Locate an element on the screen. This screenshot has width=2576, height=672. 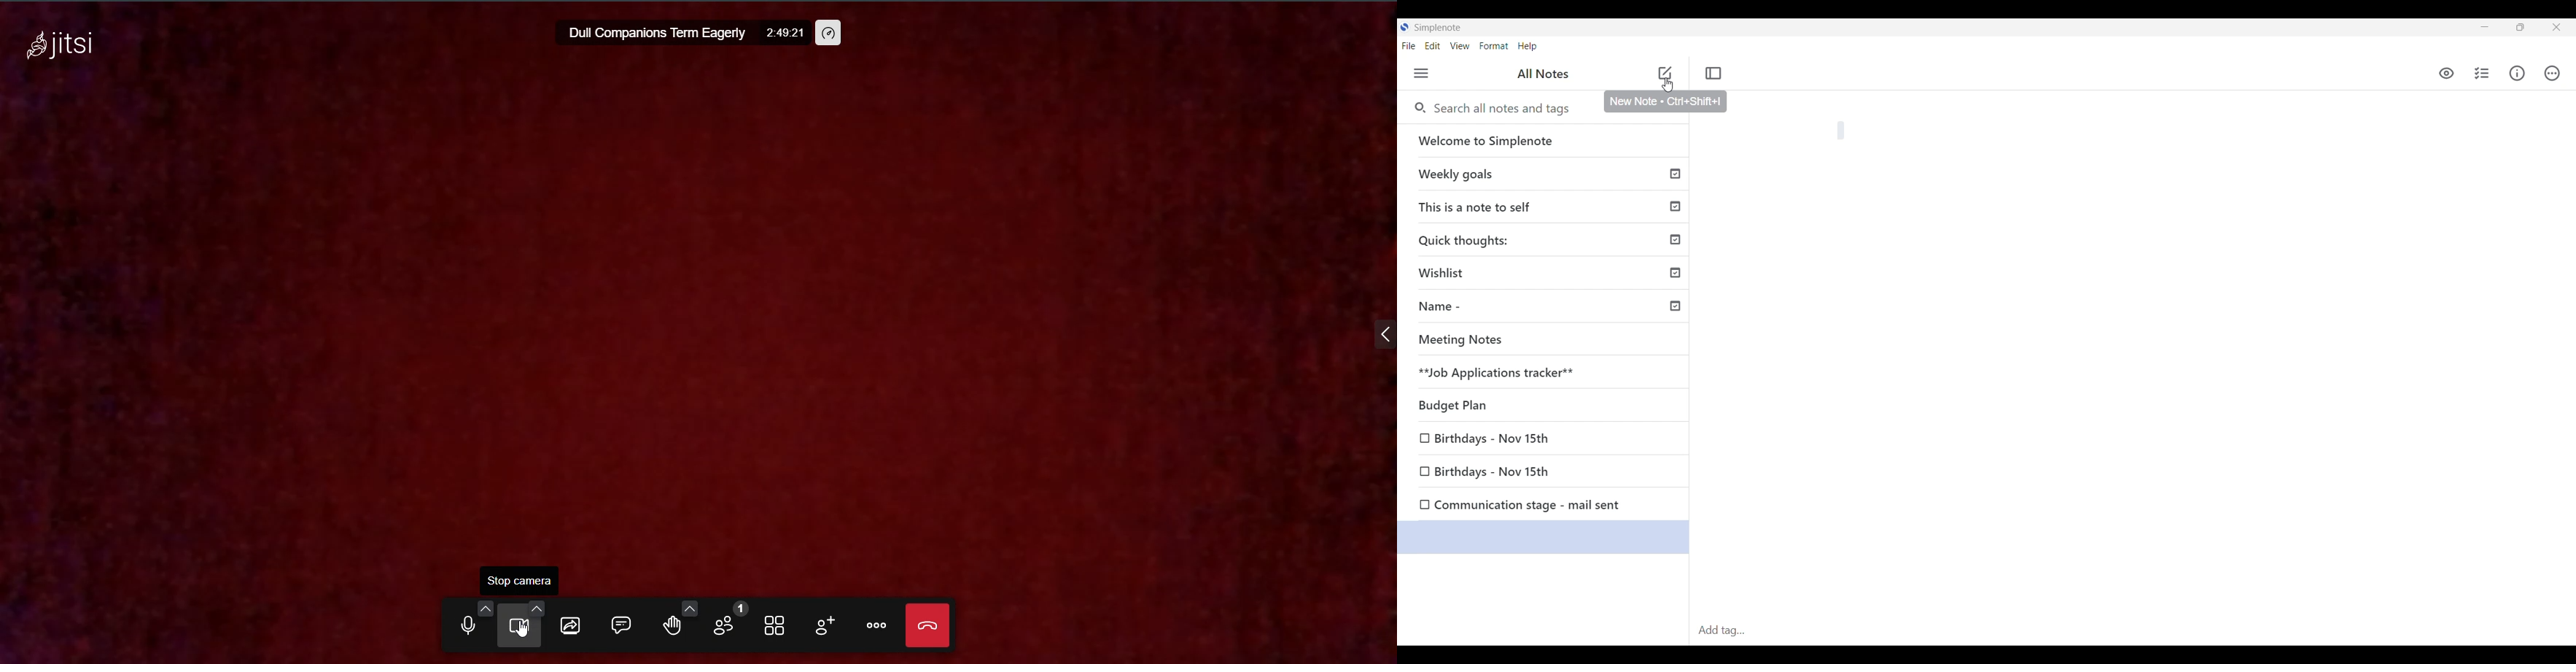
expand is located at coordinates (1375, 333).